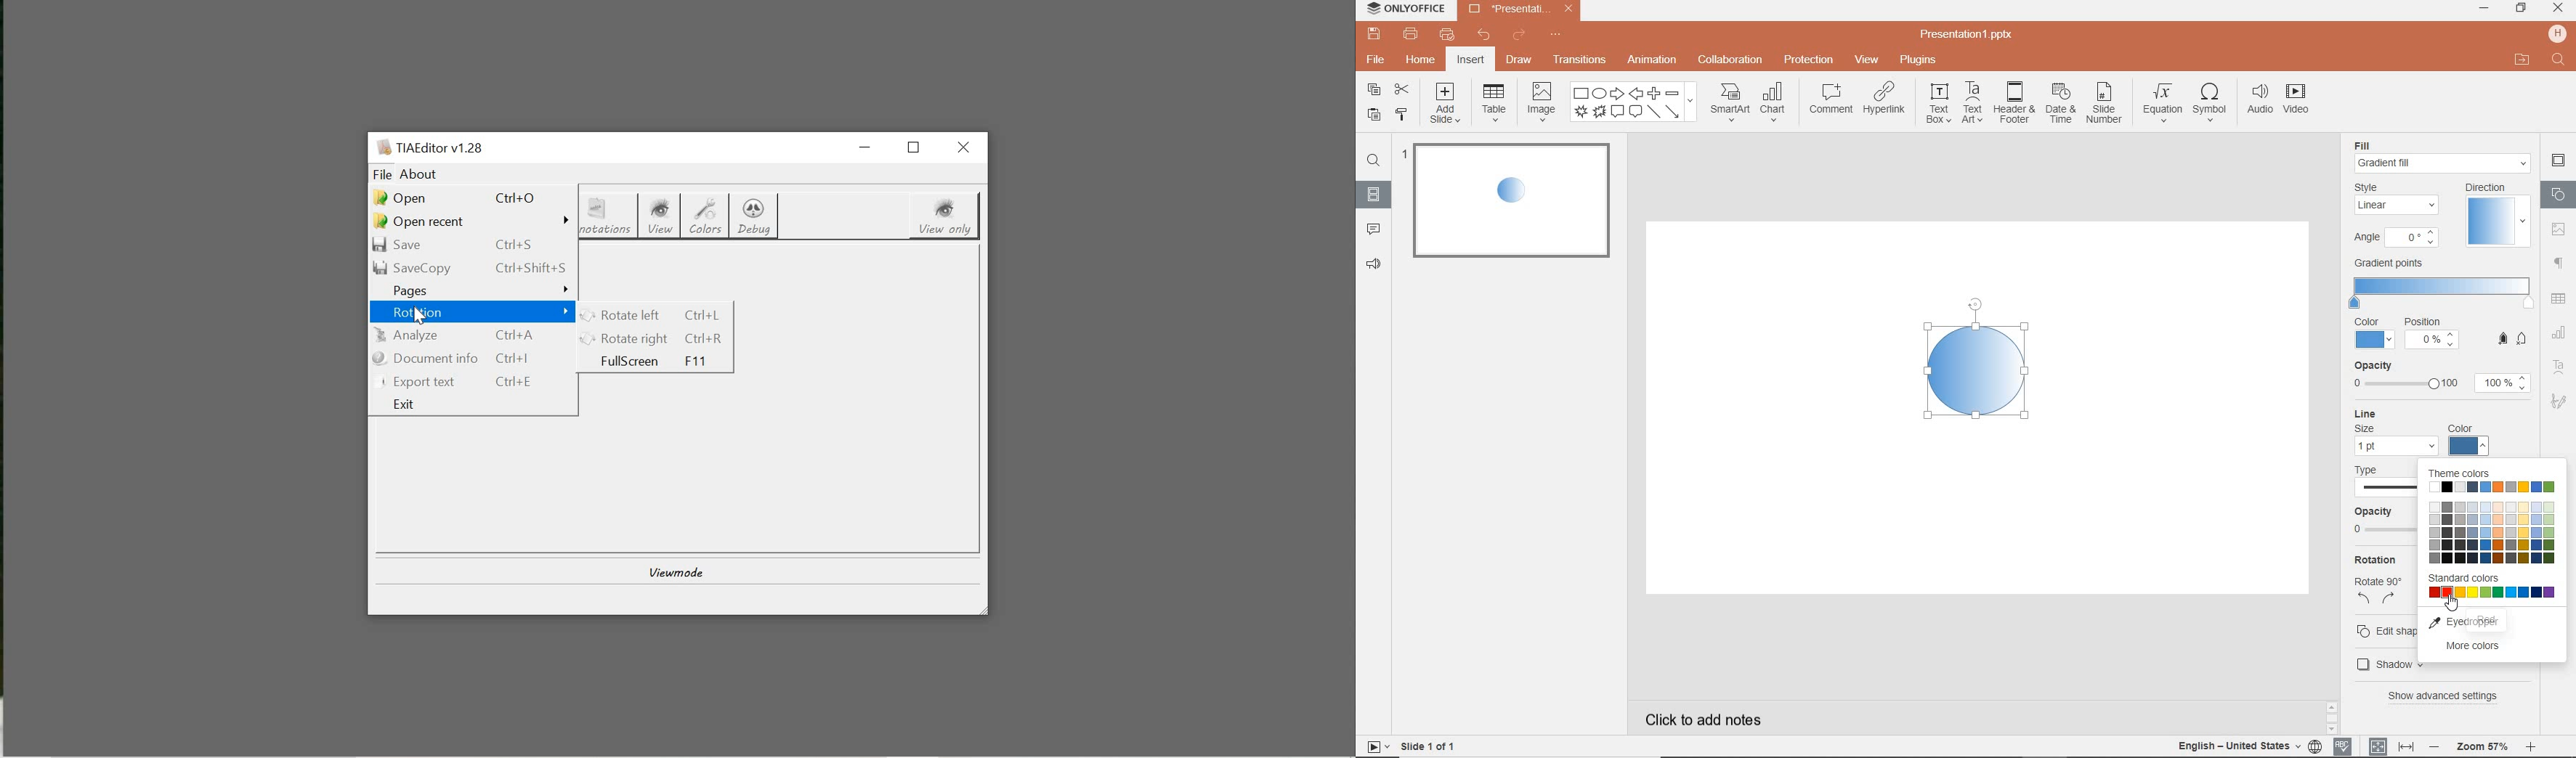 The height and width of the screenshot is (784, 2576). Describe the element at coordinates (1919, 61) in the screenshot. I see `plugins` at that location.